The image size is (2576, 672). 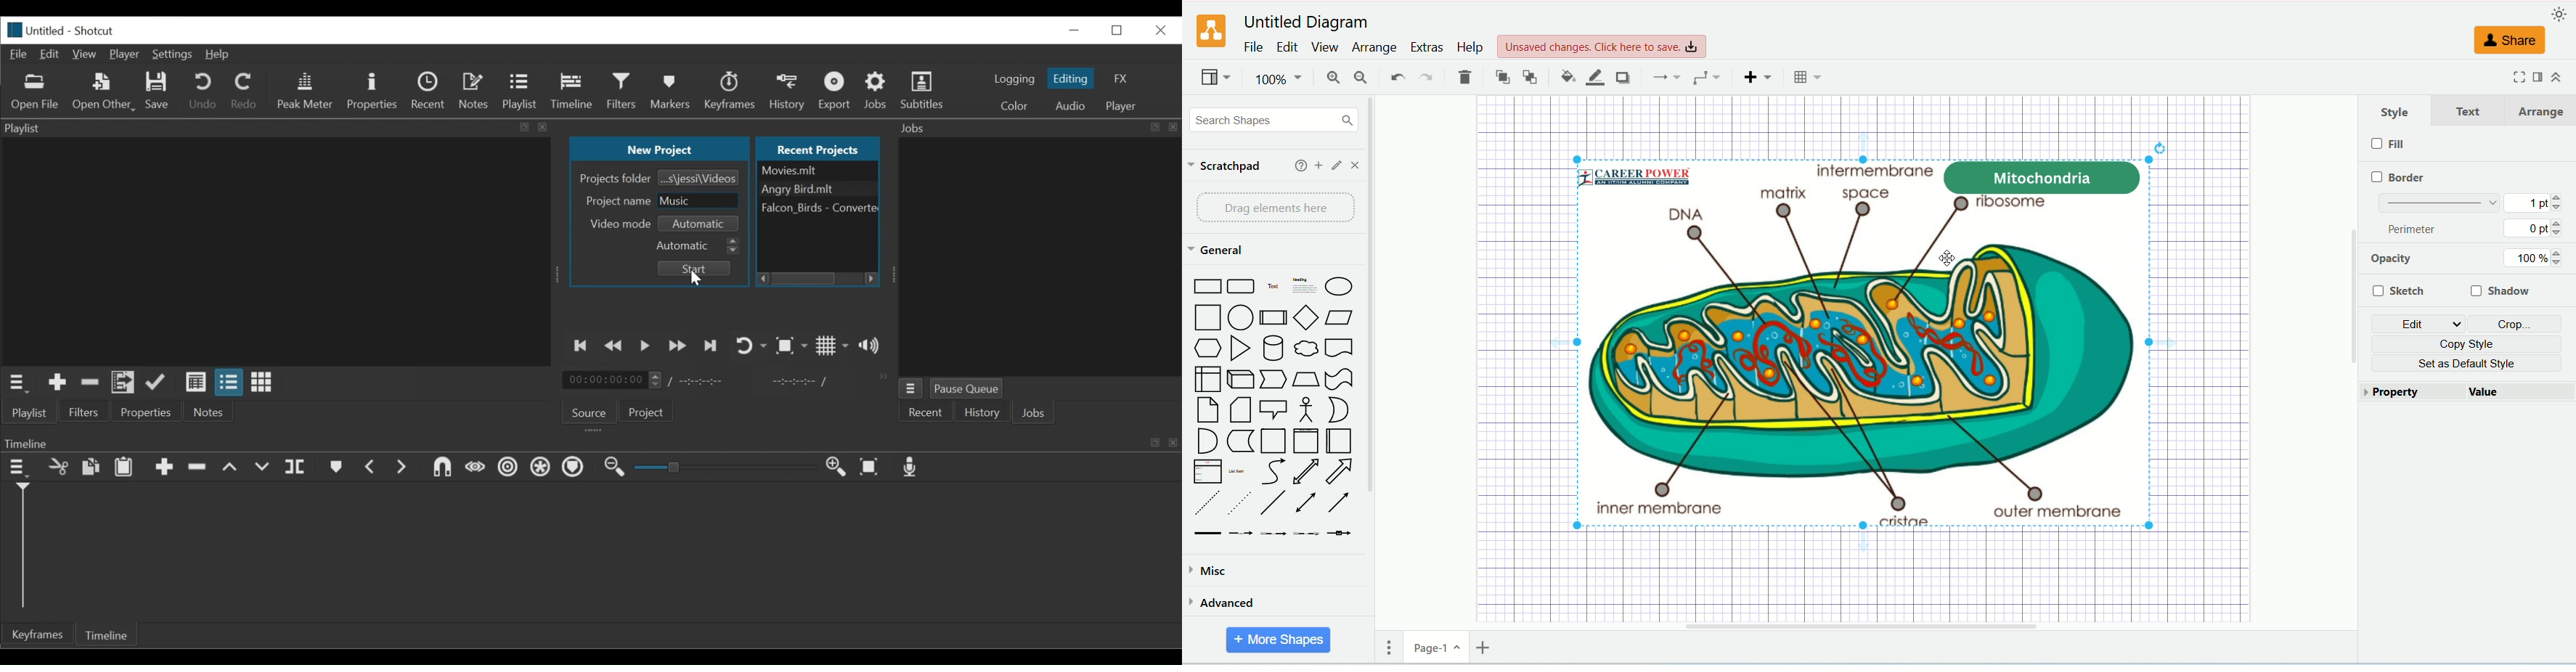 I want to click on Document , so click(x=1340, y=350).